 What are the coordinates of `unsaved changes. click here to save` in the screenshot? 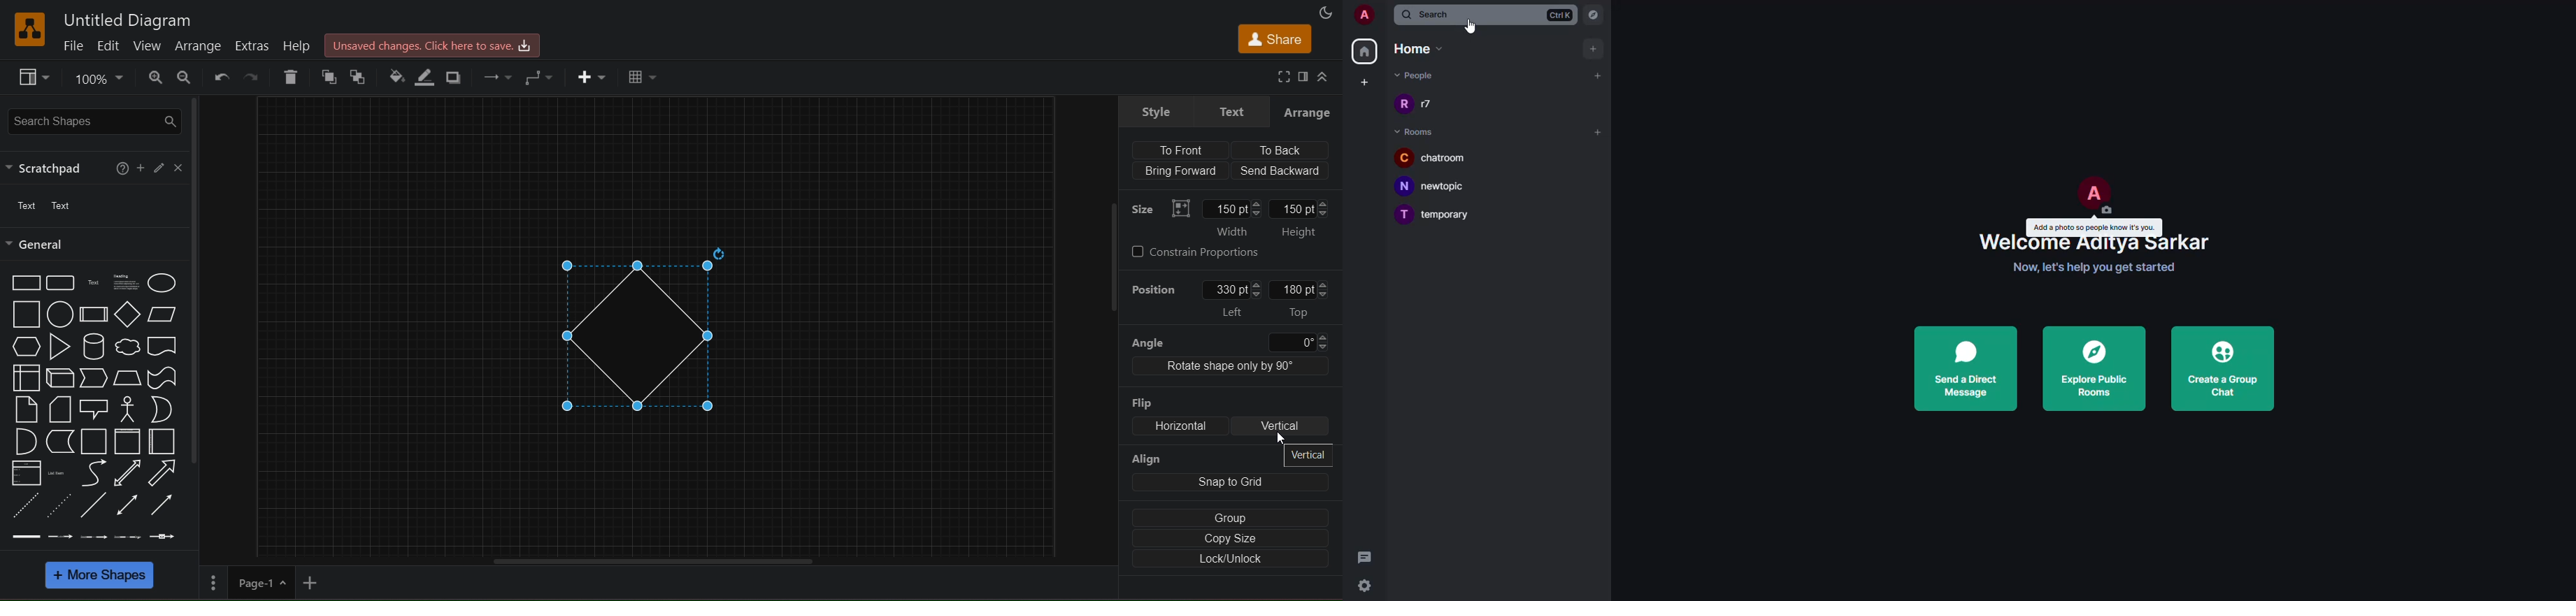 It's located at (430, 44).